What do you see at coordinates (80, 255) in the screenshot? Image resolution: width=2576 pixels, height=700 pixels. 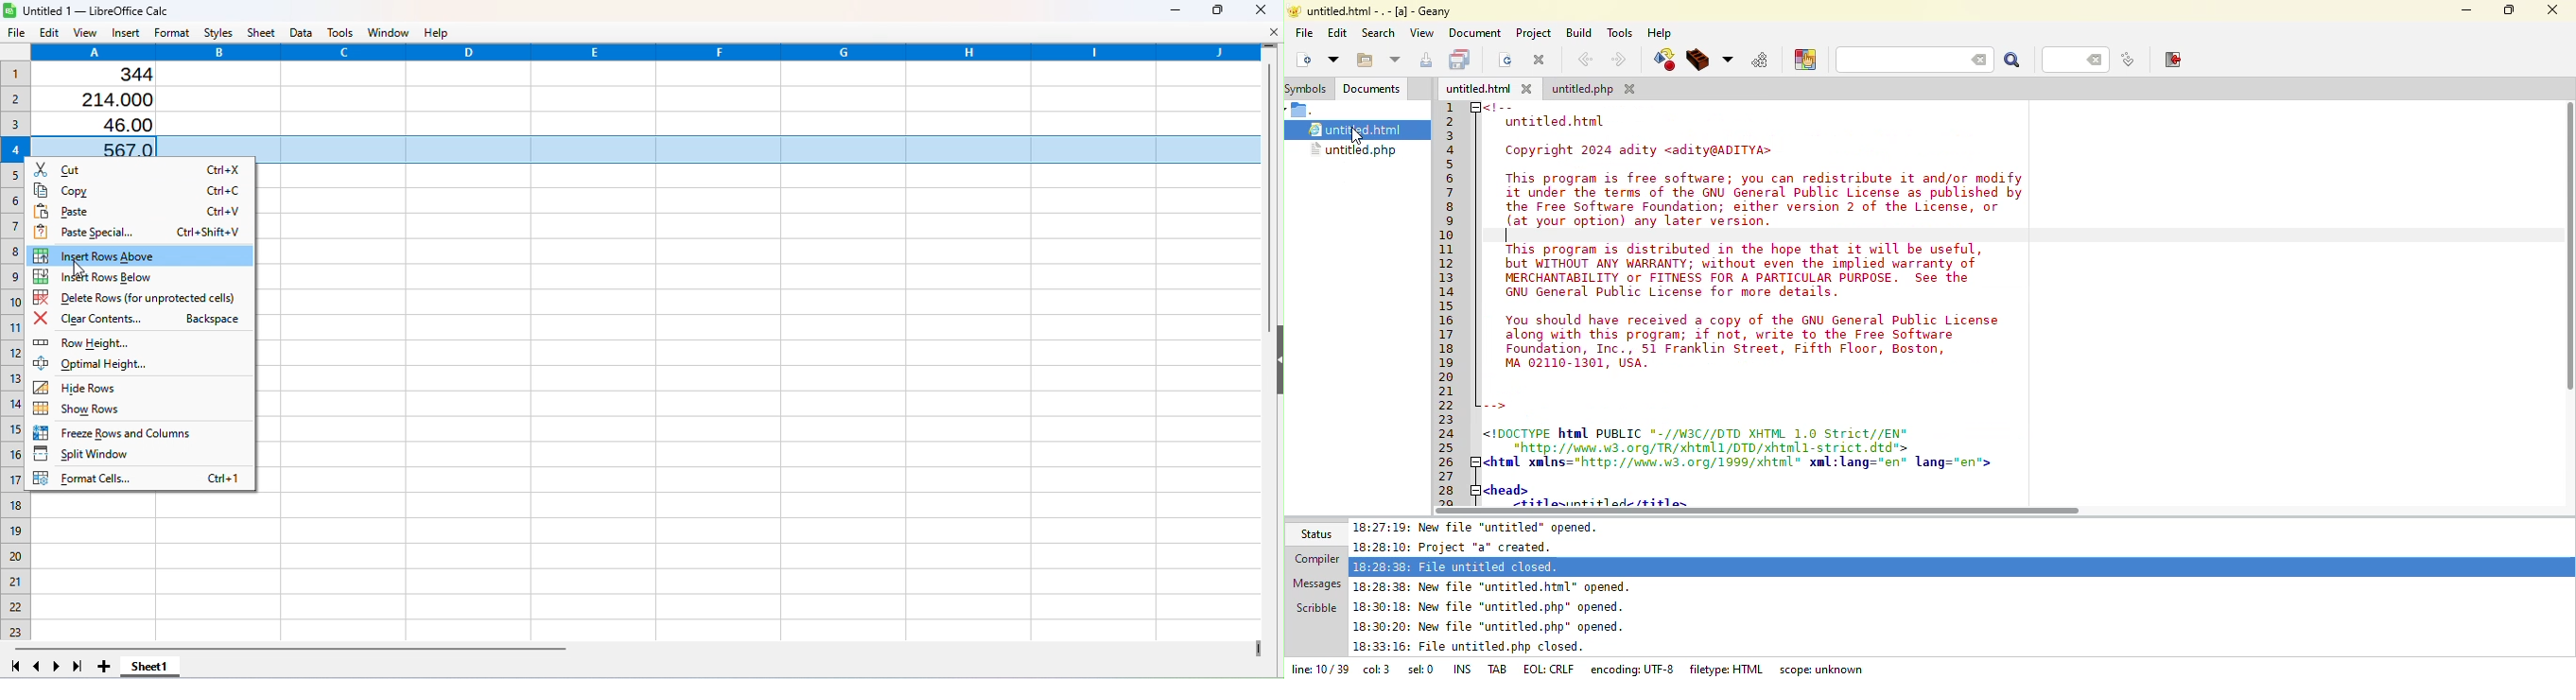 I see `Cursor` at bounding box center [80, 255].